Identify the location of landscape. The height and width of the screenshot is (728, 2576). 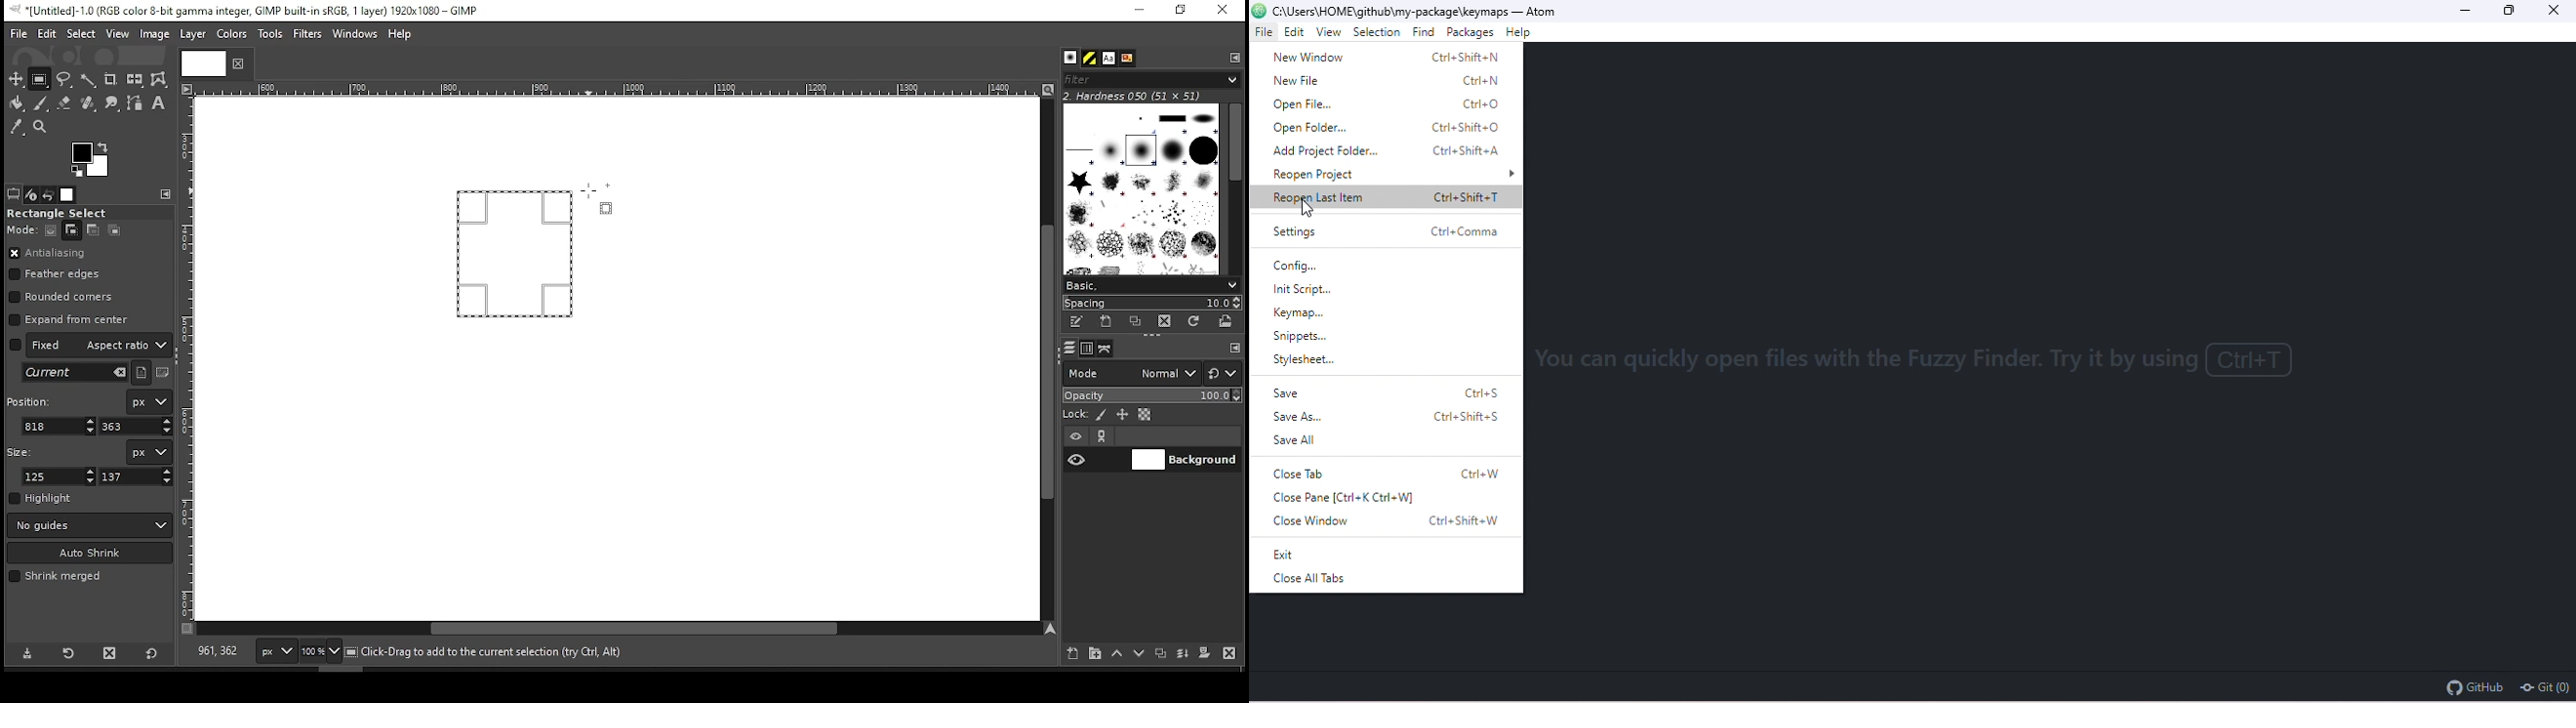
(164, 374).